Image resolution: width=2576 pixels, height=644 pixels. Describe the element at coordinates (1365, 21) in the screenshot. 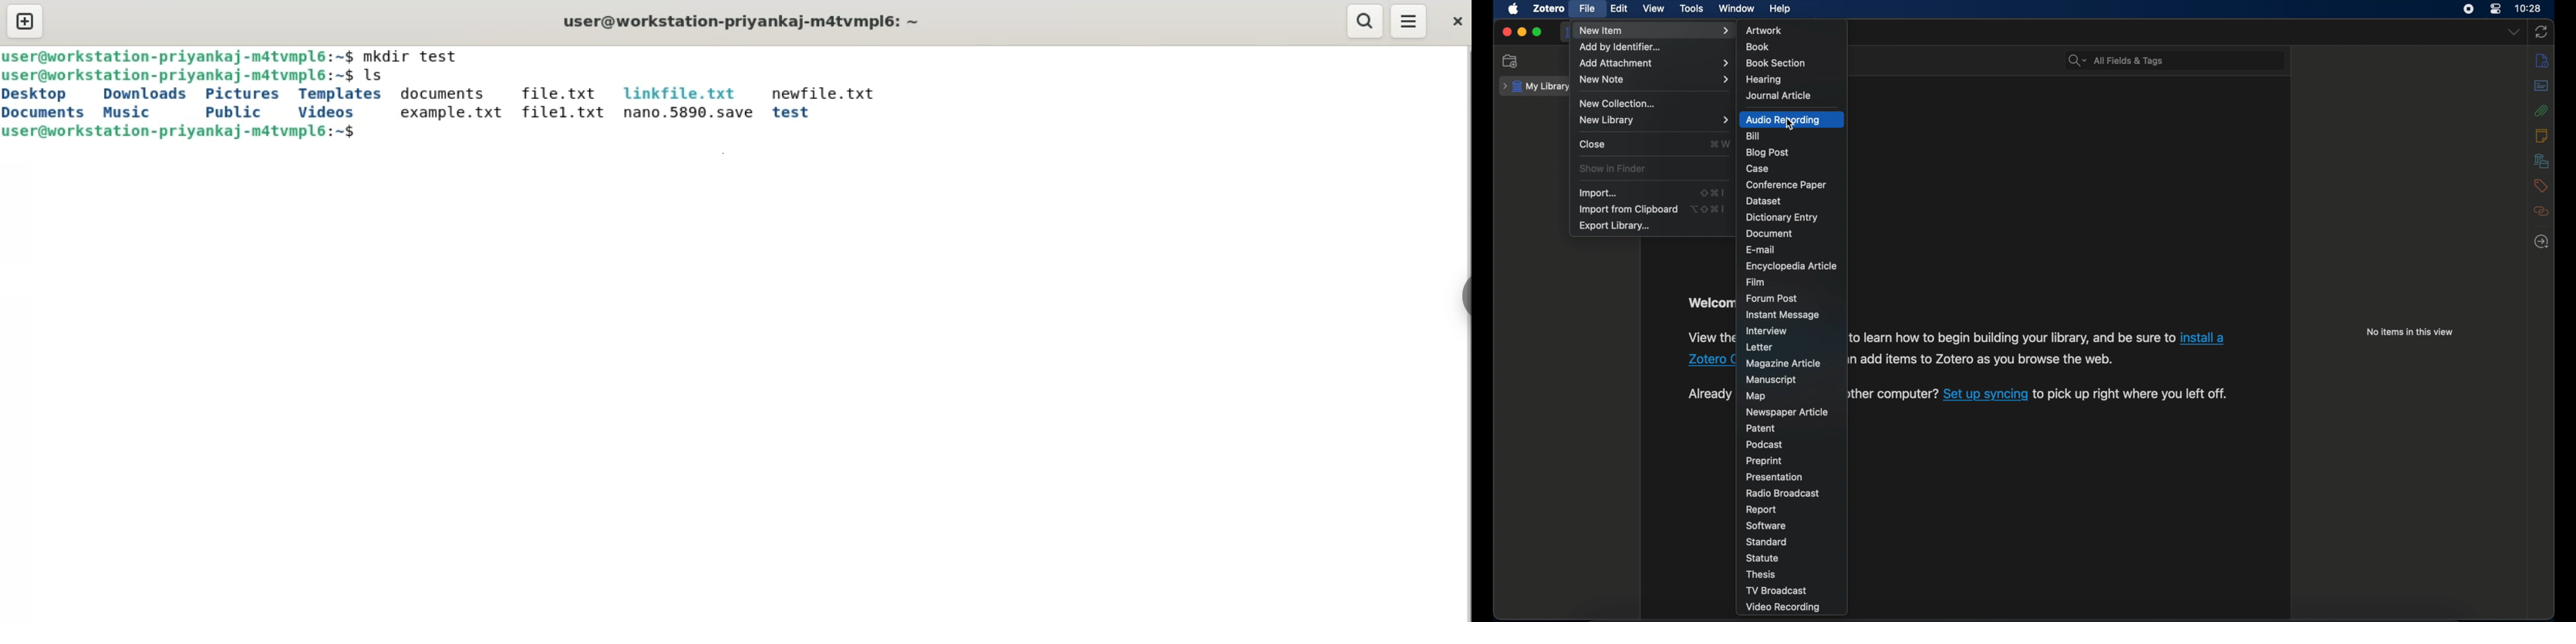

I see `search` at that location.